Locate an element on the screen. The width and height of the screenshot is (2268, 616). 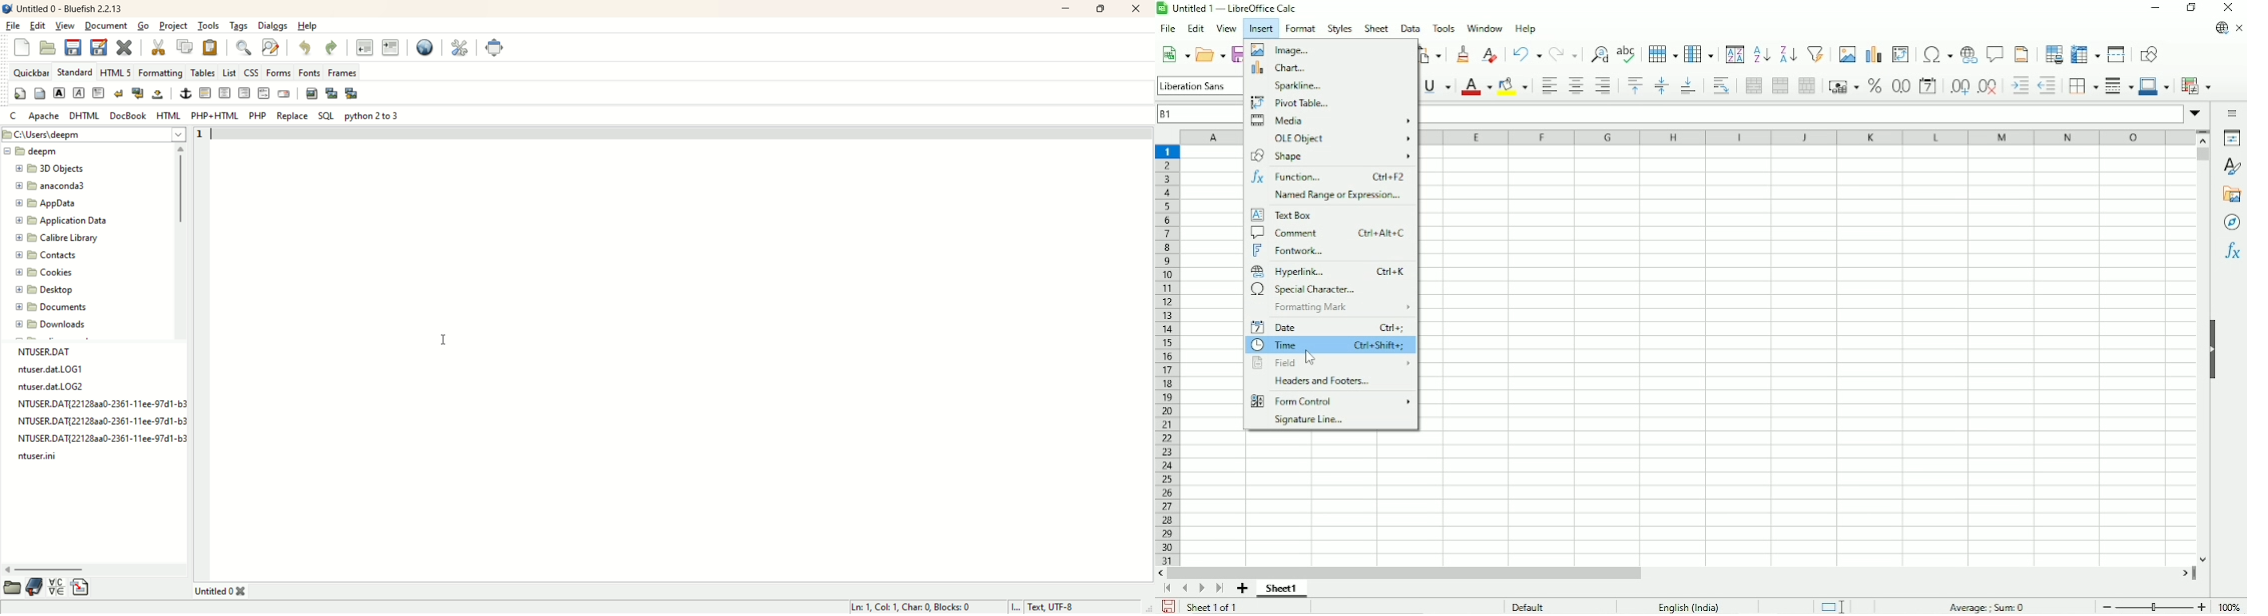
Tools is located at coordinates (1442, 28).